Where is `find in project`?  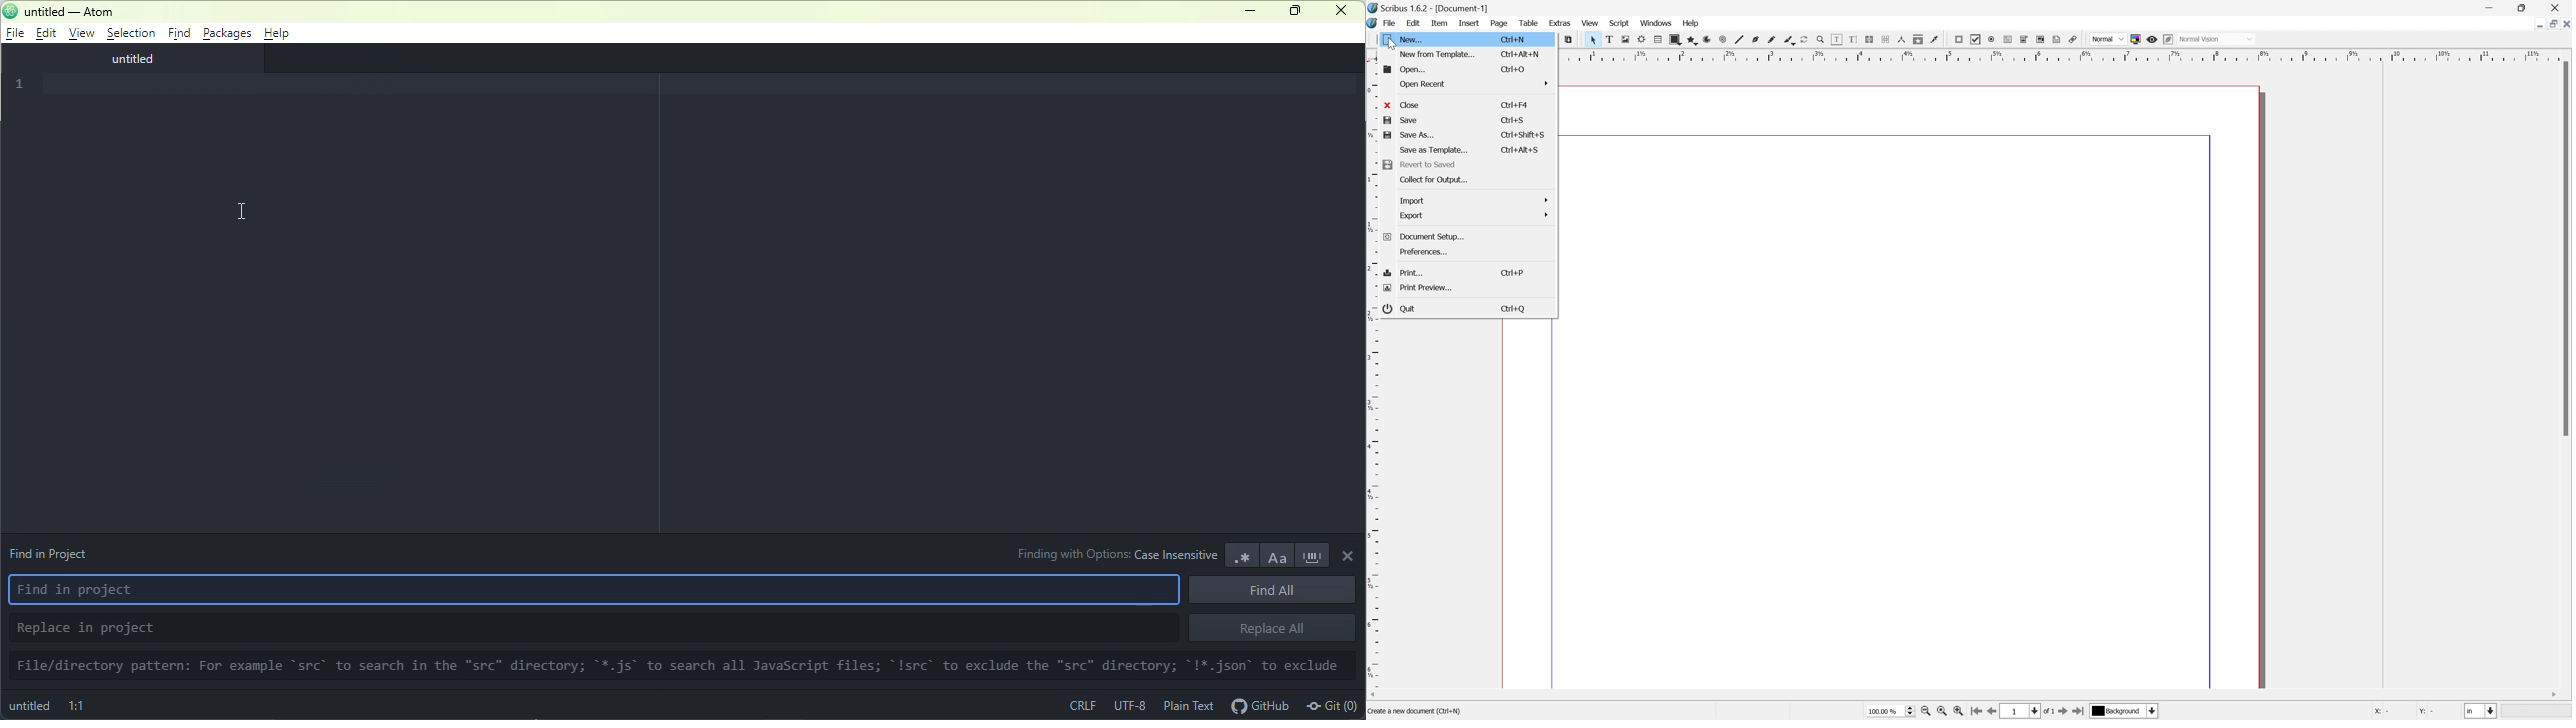 find in project is located at coordinates (59, 555).